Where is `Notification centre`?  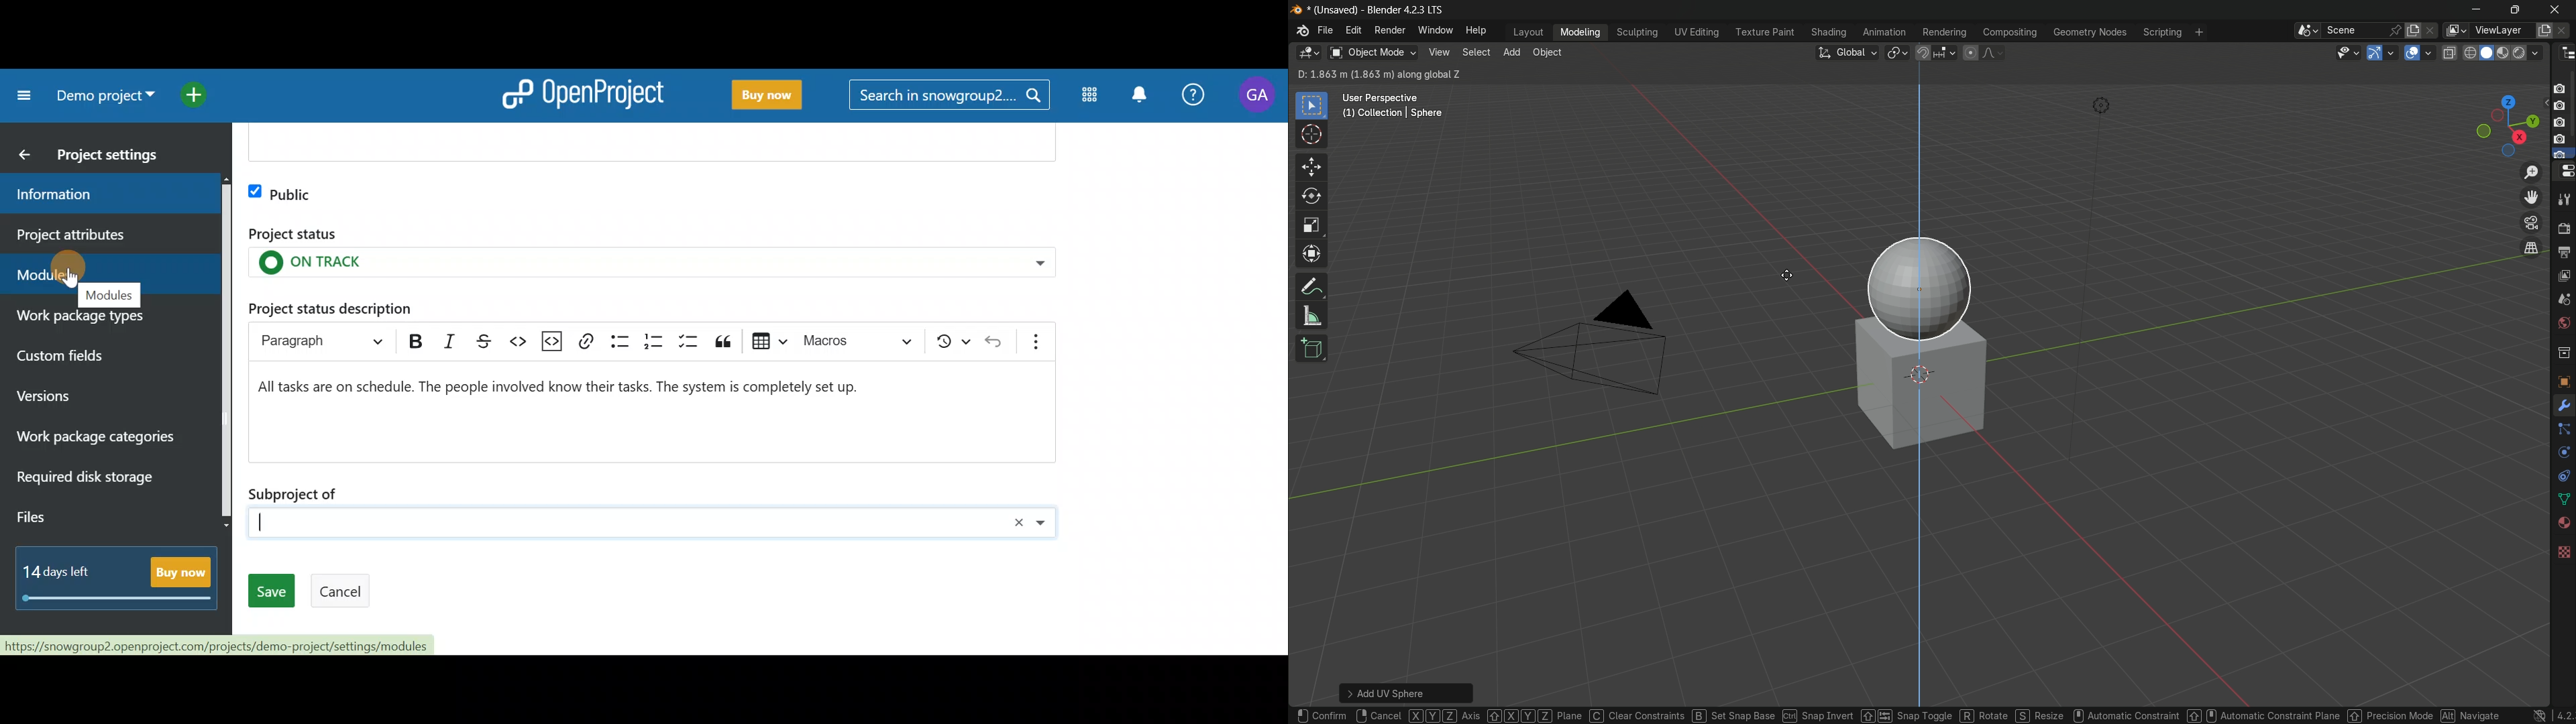 Notification centre is located at coordinates (1142, 98).